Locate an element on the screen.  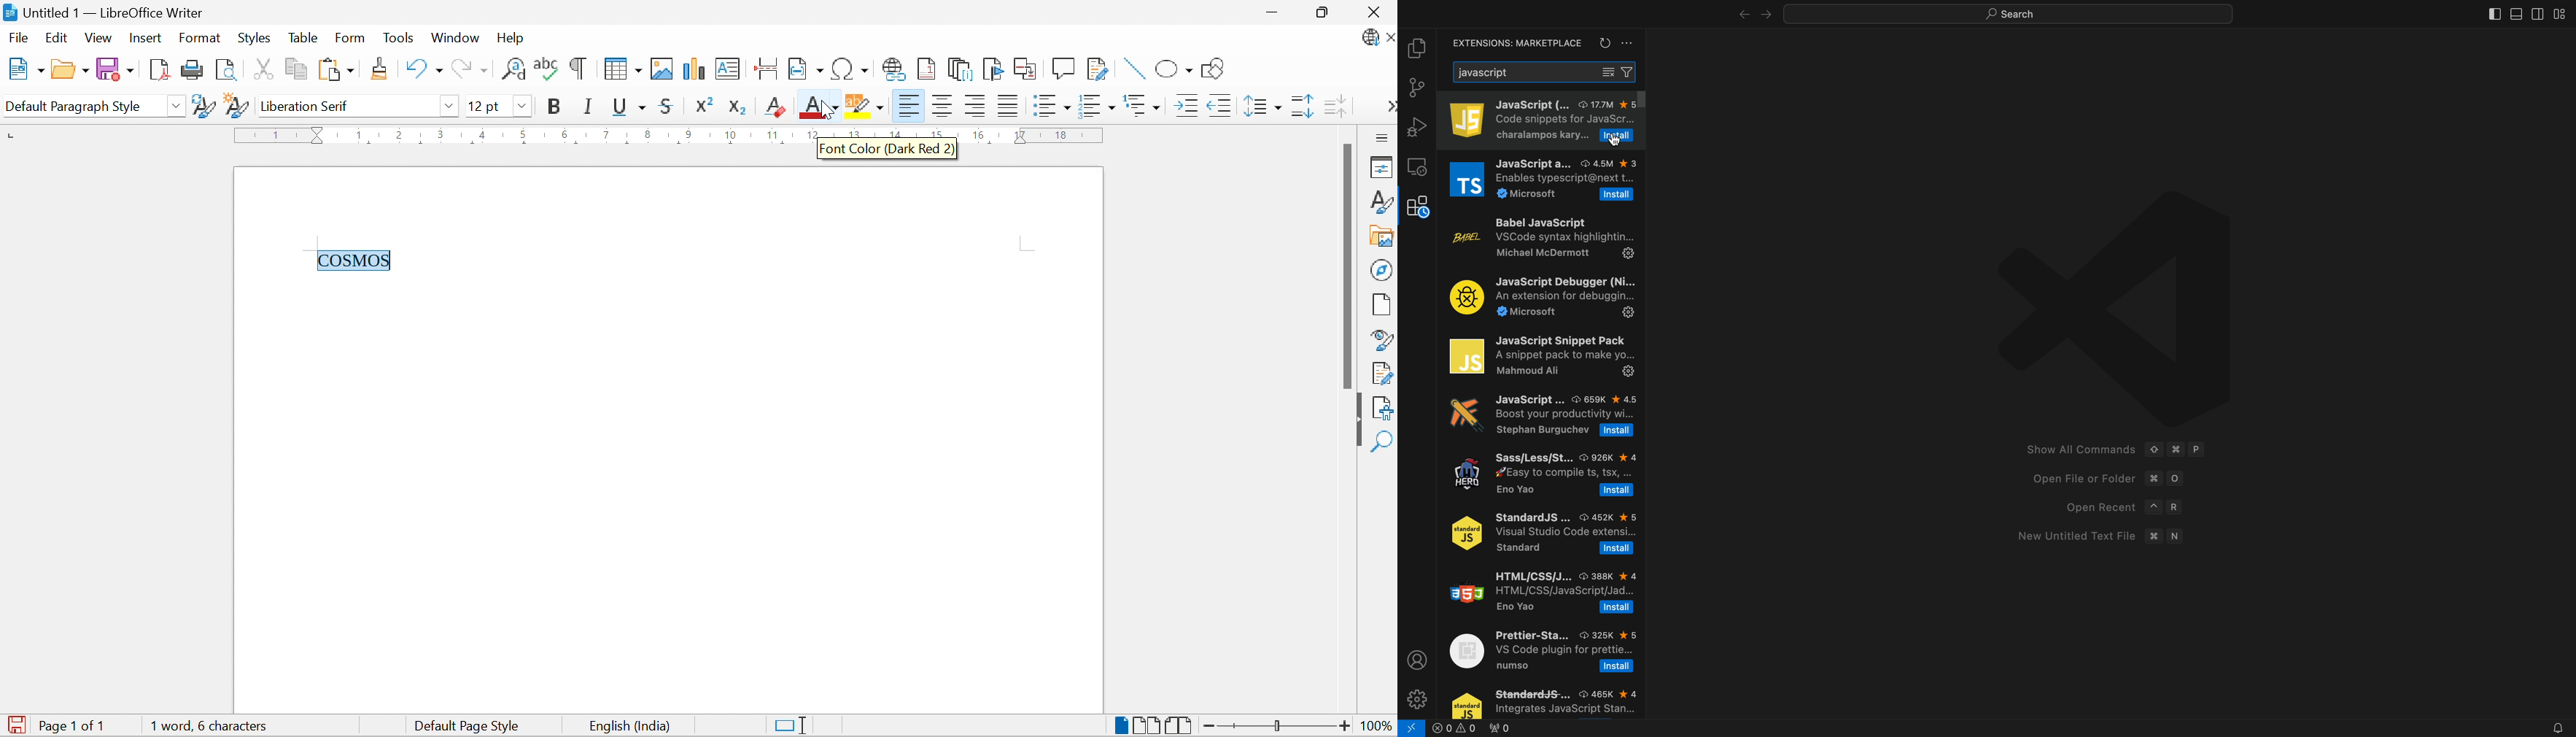
Paste is located at coordinates (335, 69).